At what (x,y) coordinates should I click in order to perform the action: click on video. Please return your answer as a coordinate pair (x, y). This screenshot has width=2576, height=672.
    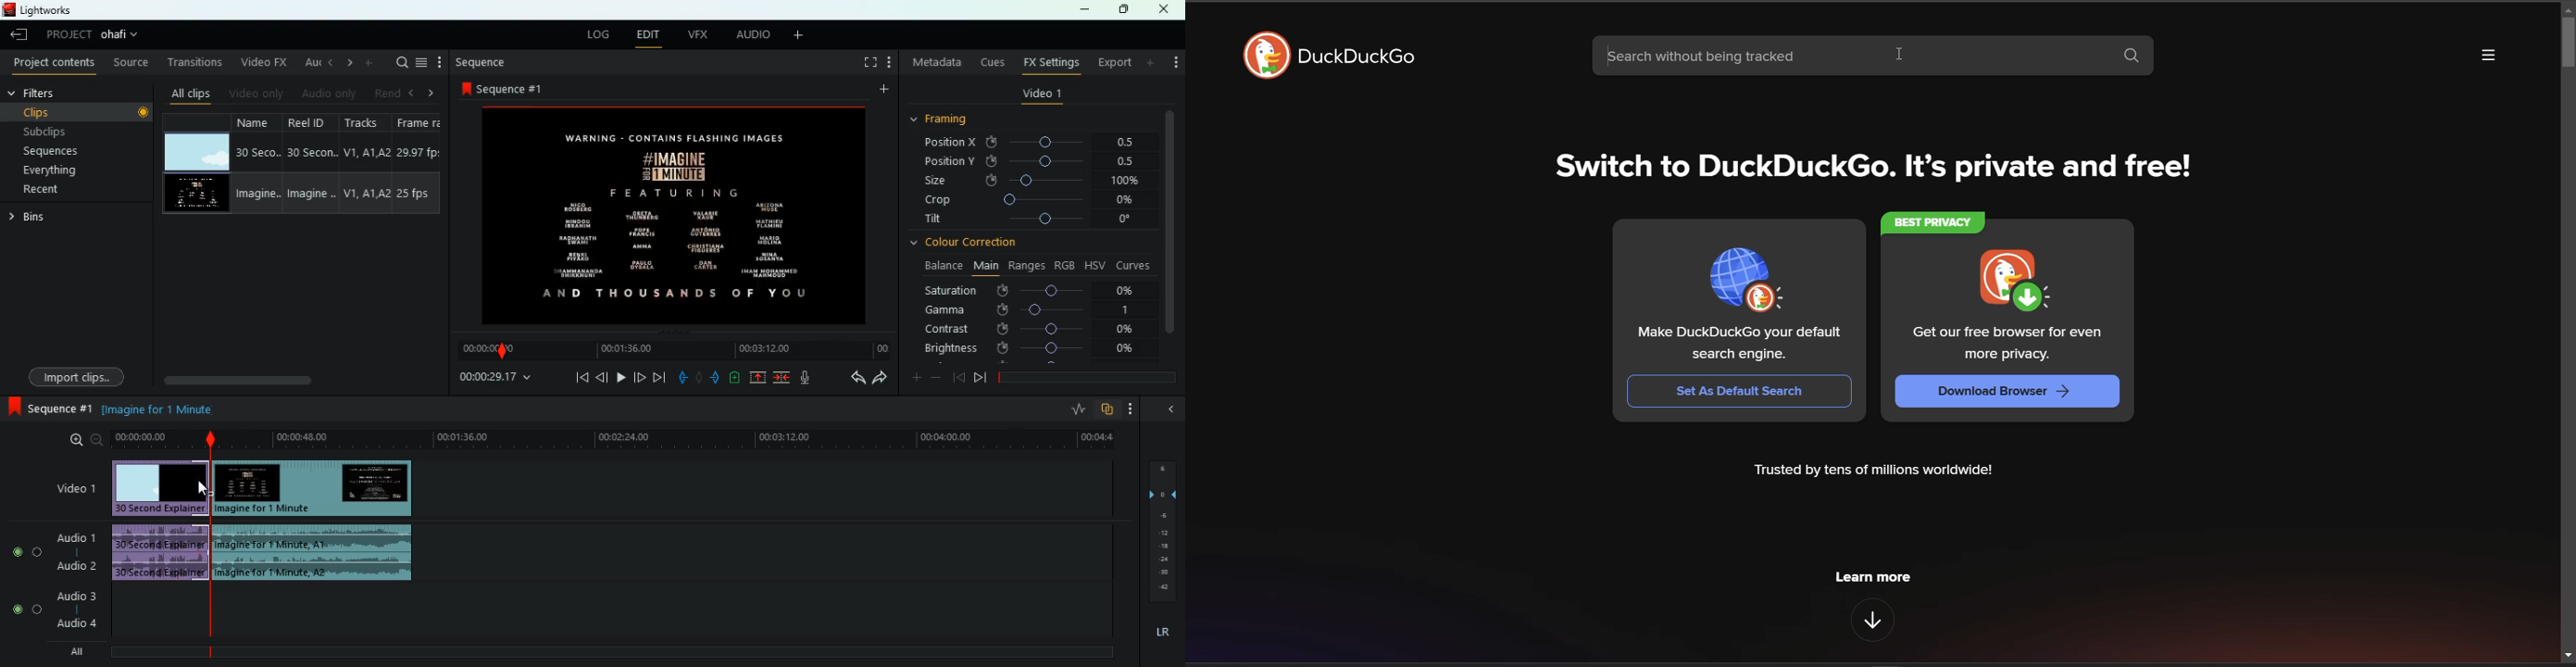
    Looking at the image, I should click on (194, 195).